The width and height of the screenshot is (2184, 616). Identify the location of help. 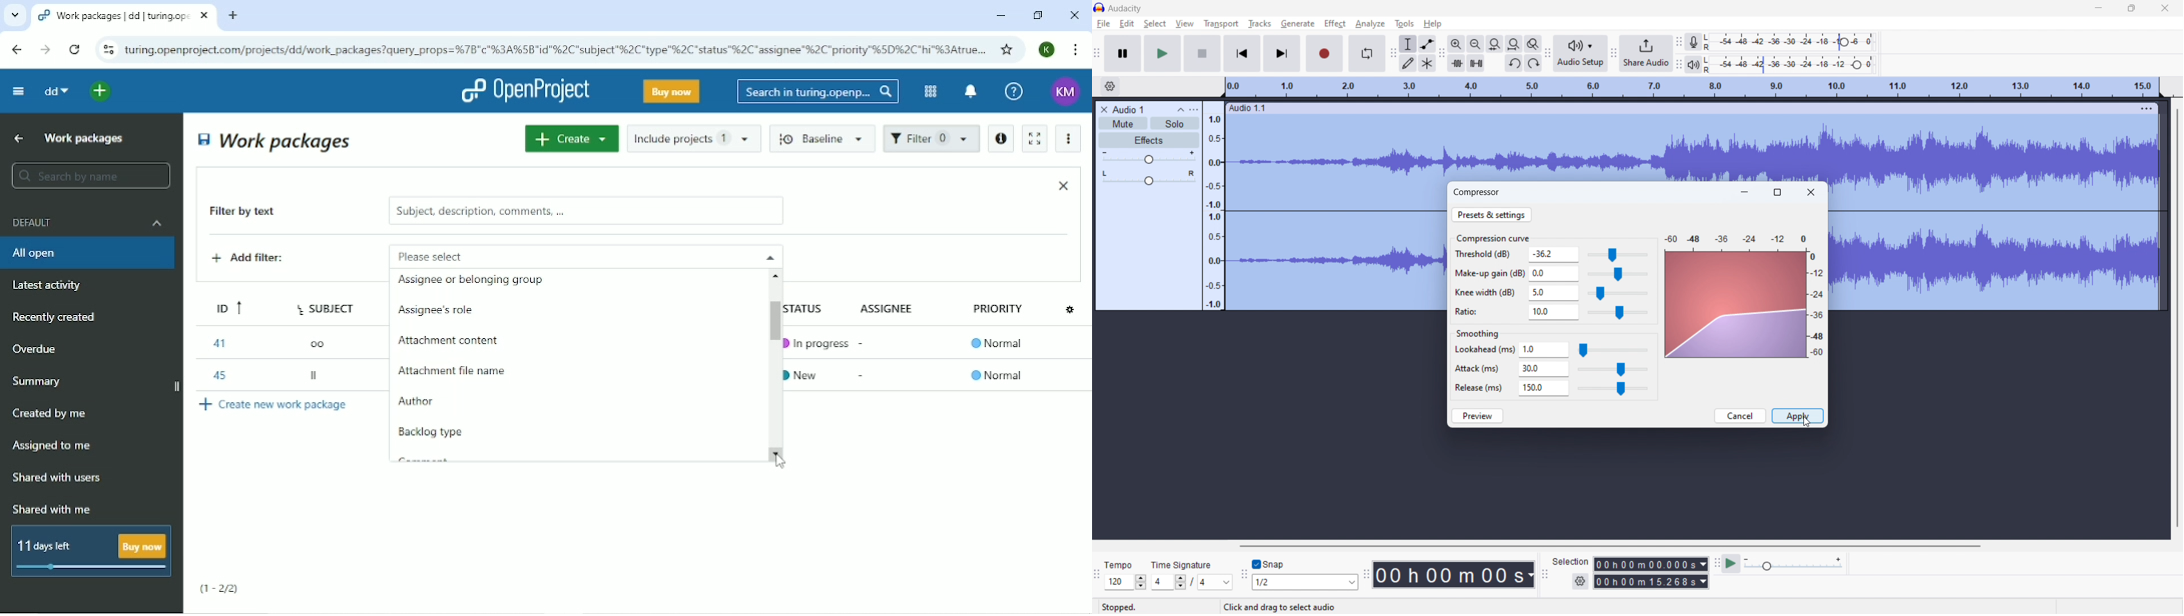
(1433, 24).